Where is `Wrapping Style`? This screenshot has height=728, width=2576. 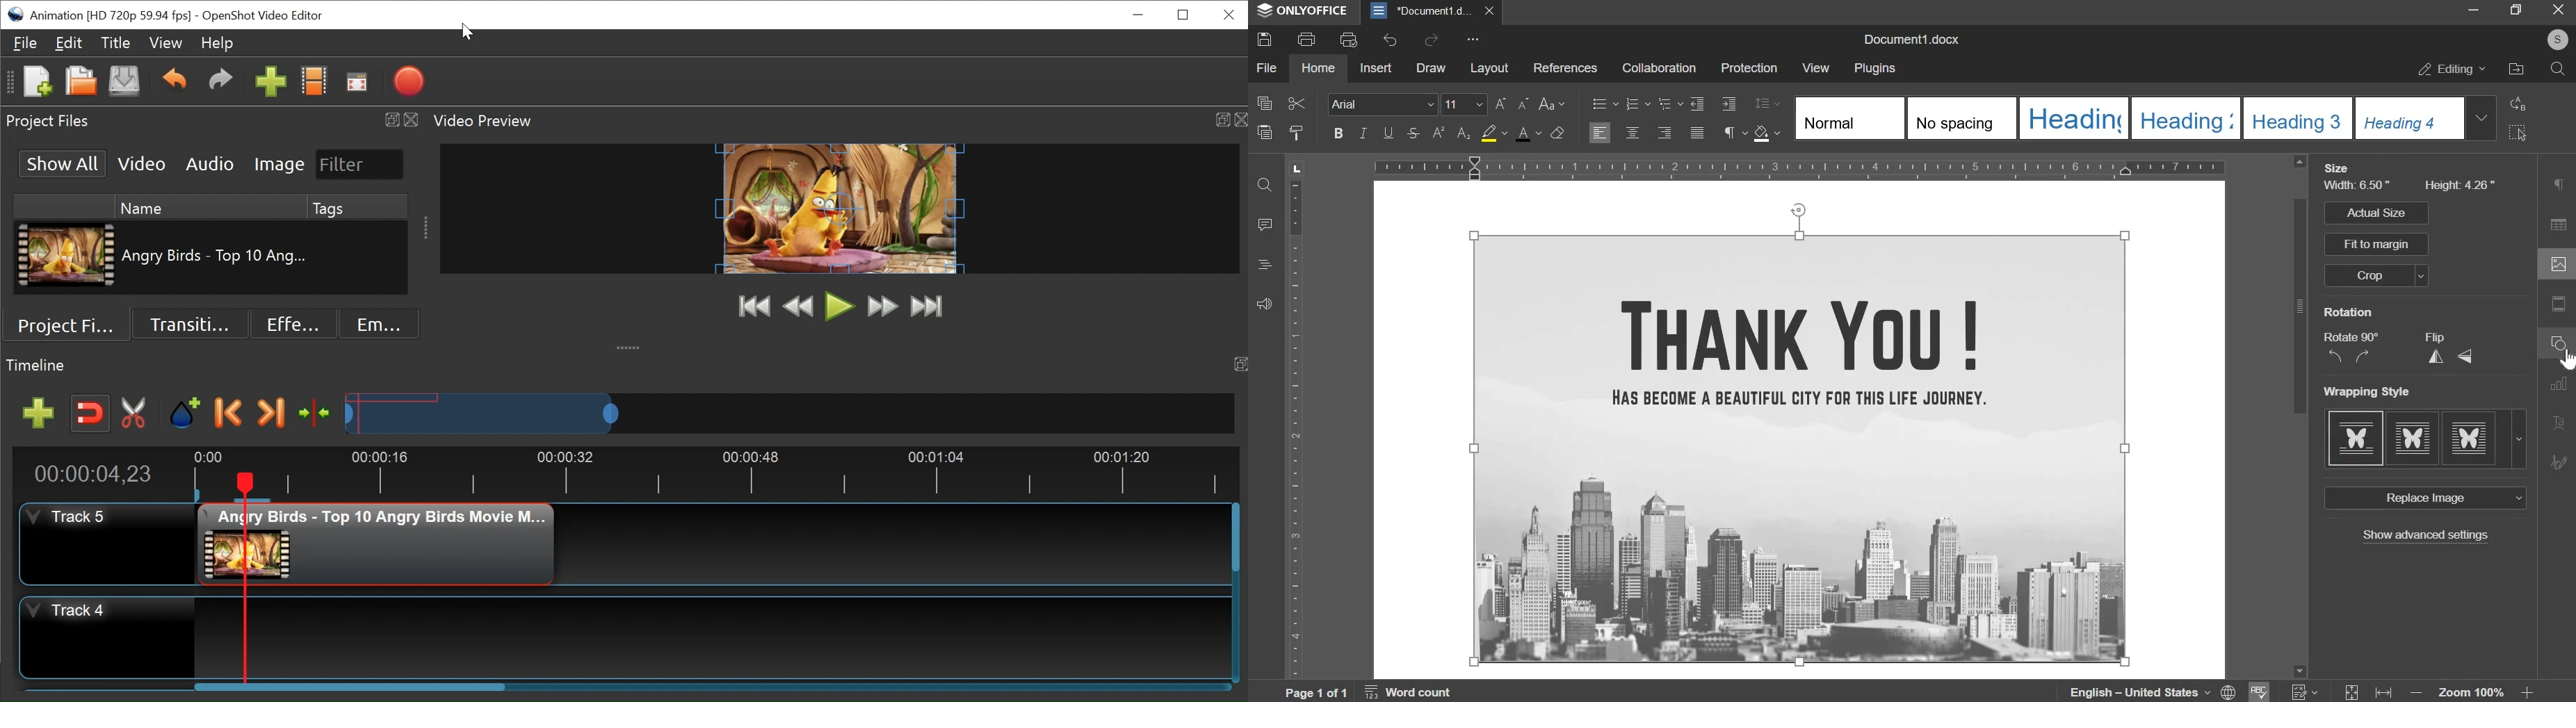
Wrapping Style is located at coordinates (2422, 425).